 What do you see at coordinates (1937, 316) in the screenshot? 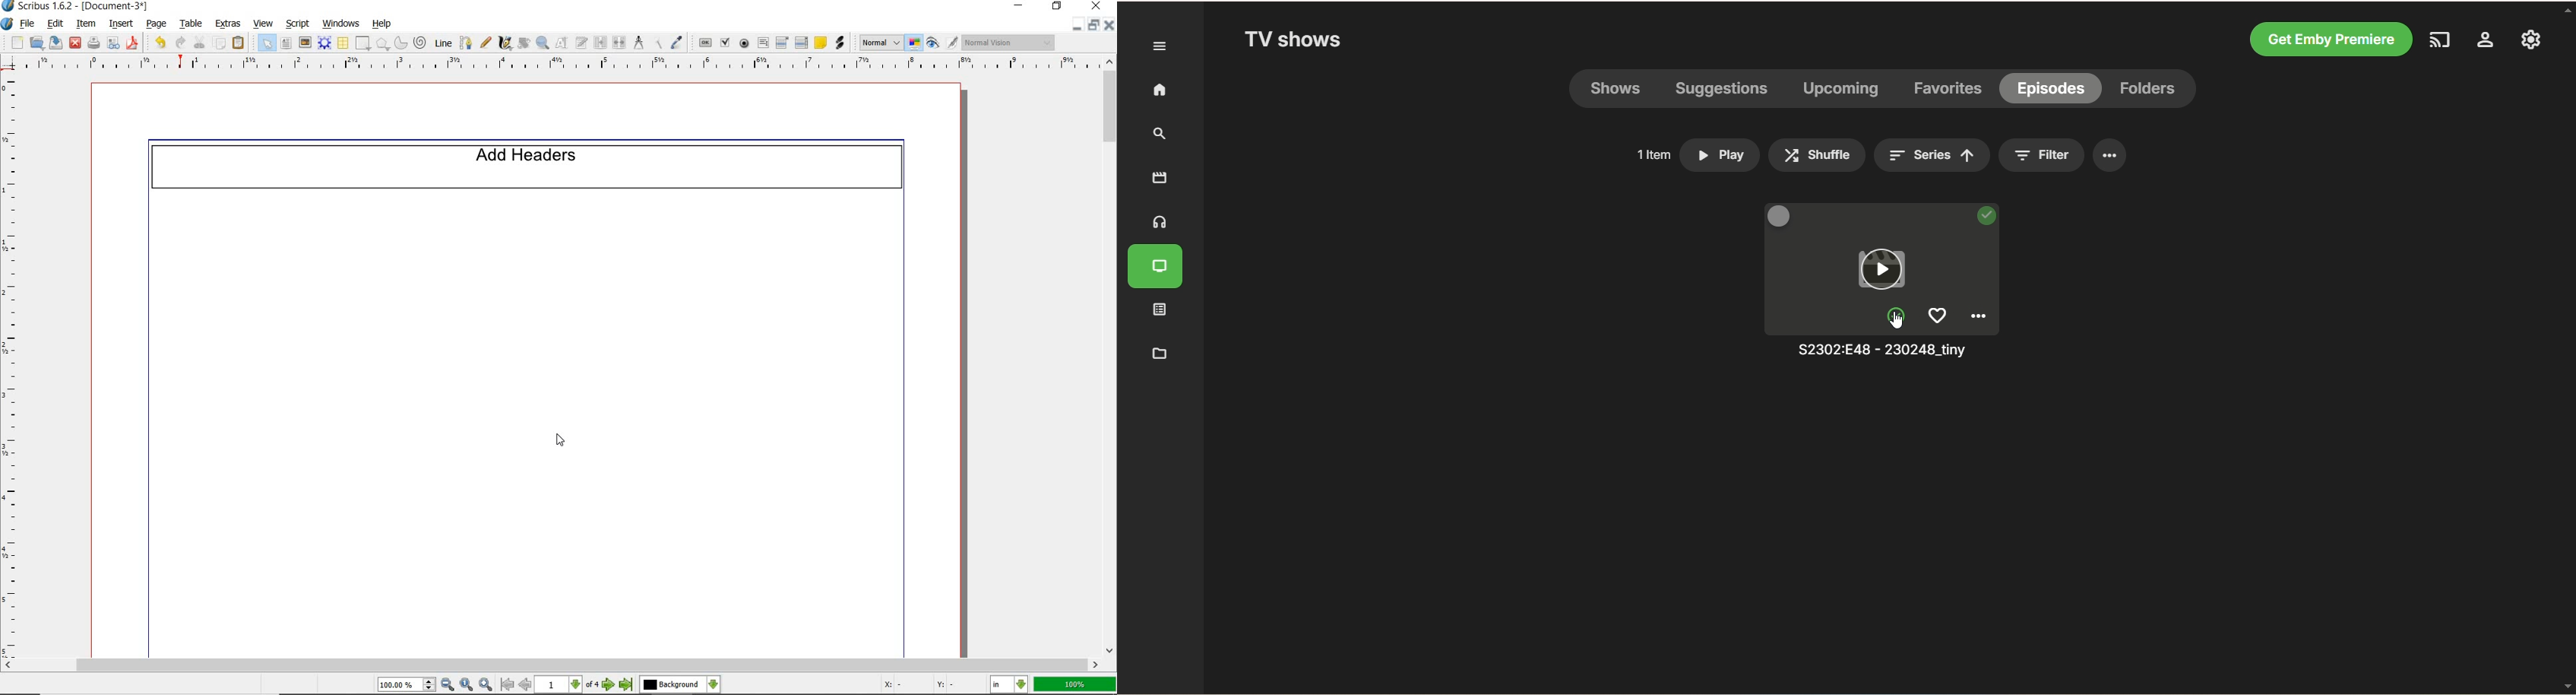
I see `favorites` at bounding box center [1937, 316].